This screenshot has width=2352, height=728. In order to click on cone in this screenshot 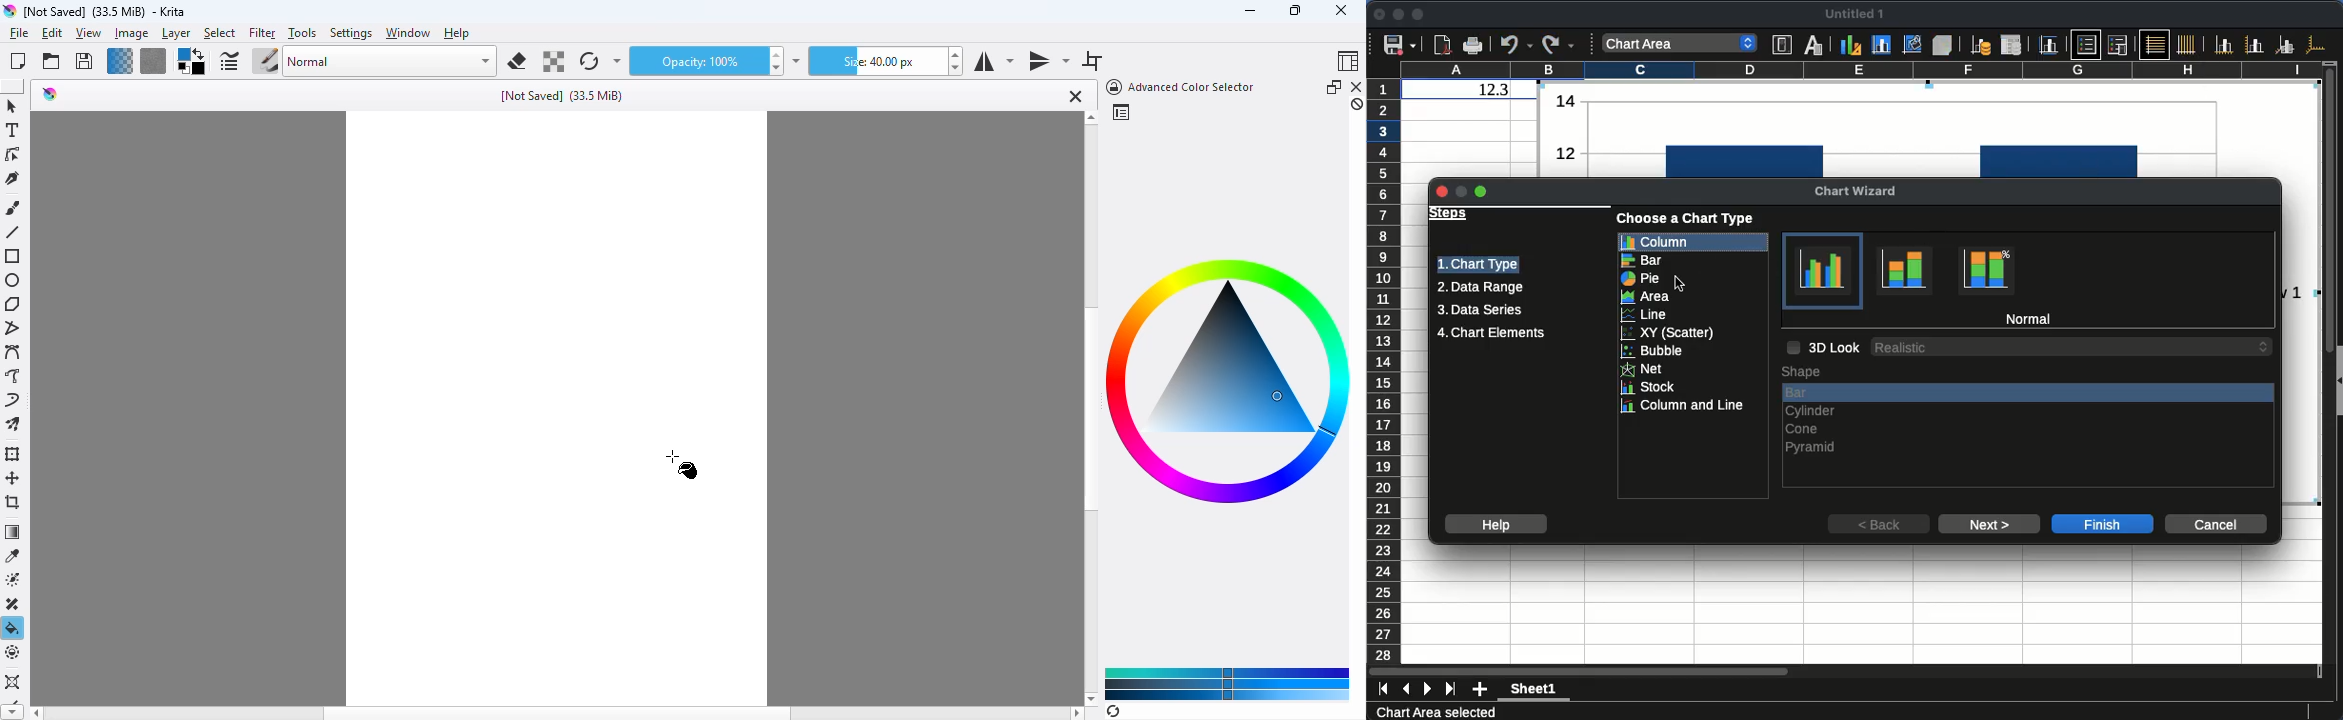, I will do `click(1811, 429)`.